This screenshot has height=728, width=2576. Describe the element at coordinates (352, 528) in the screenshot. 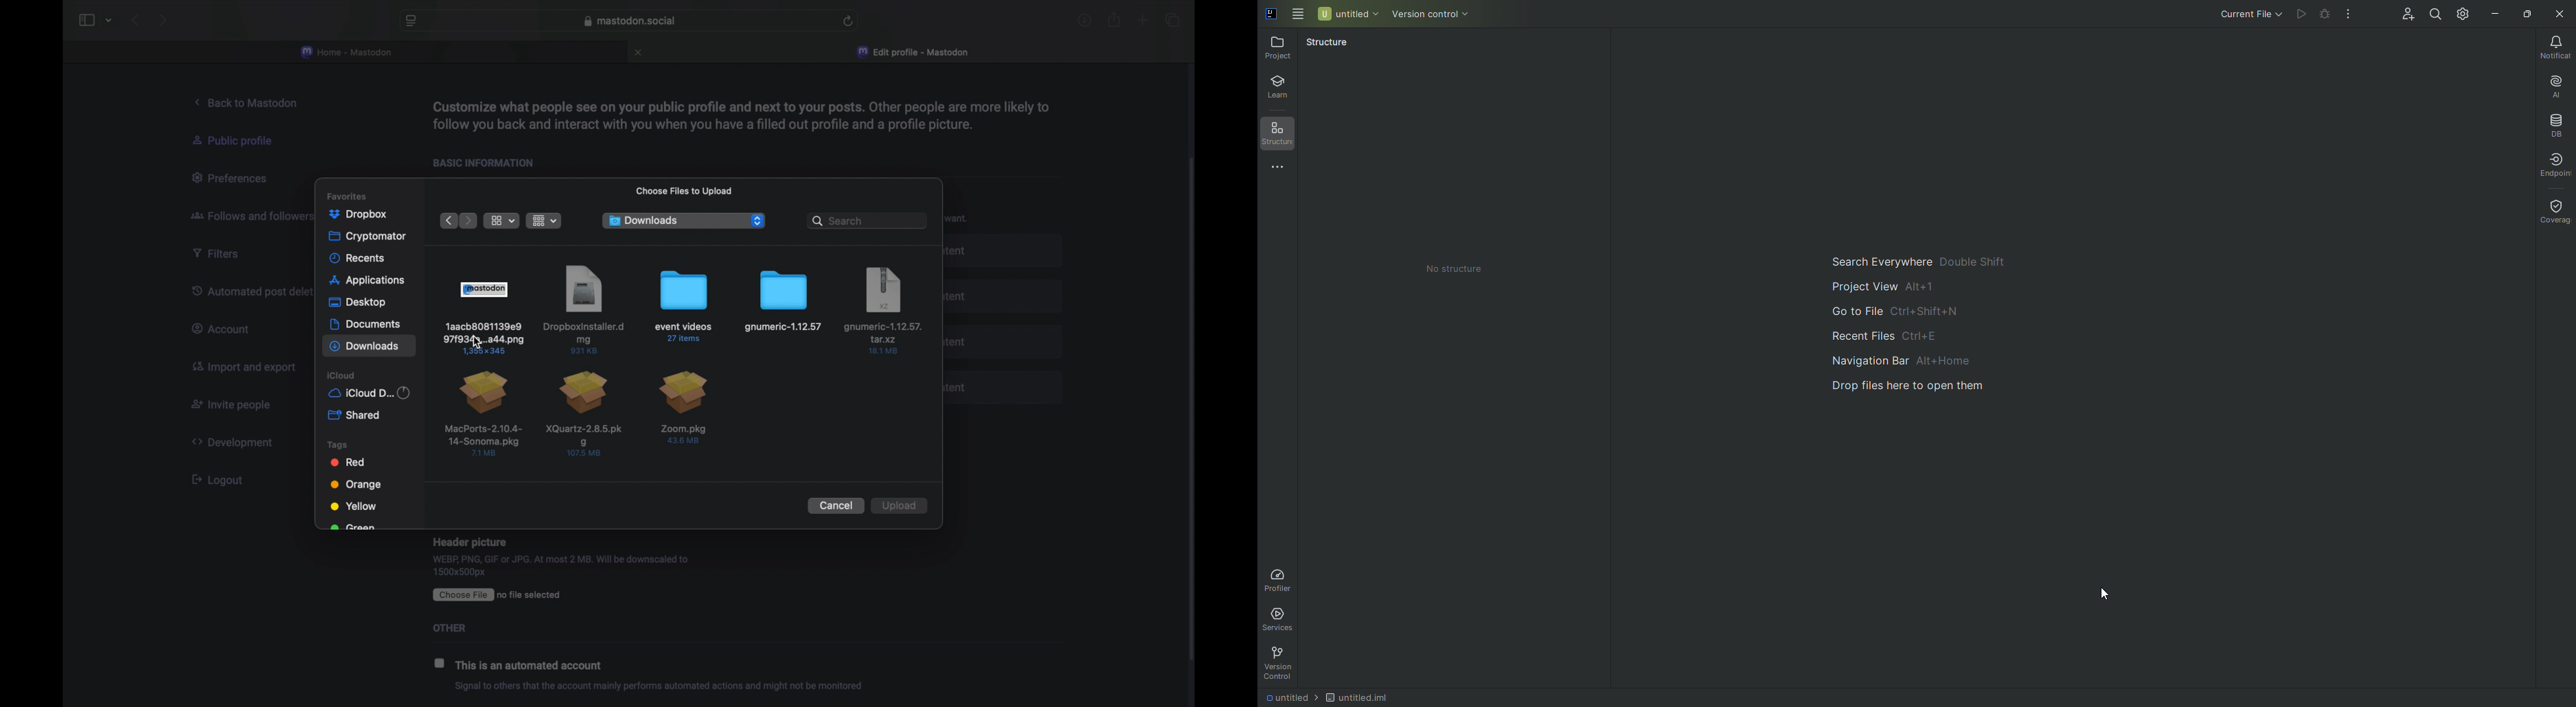

I see `green` at that location.